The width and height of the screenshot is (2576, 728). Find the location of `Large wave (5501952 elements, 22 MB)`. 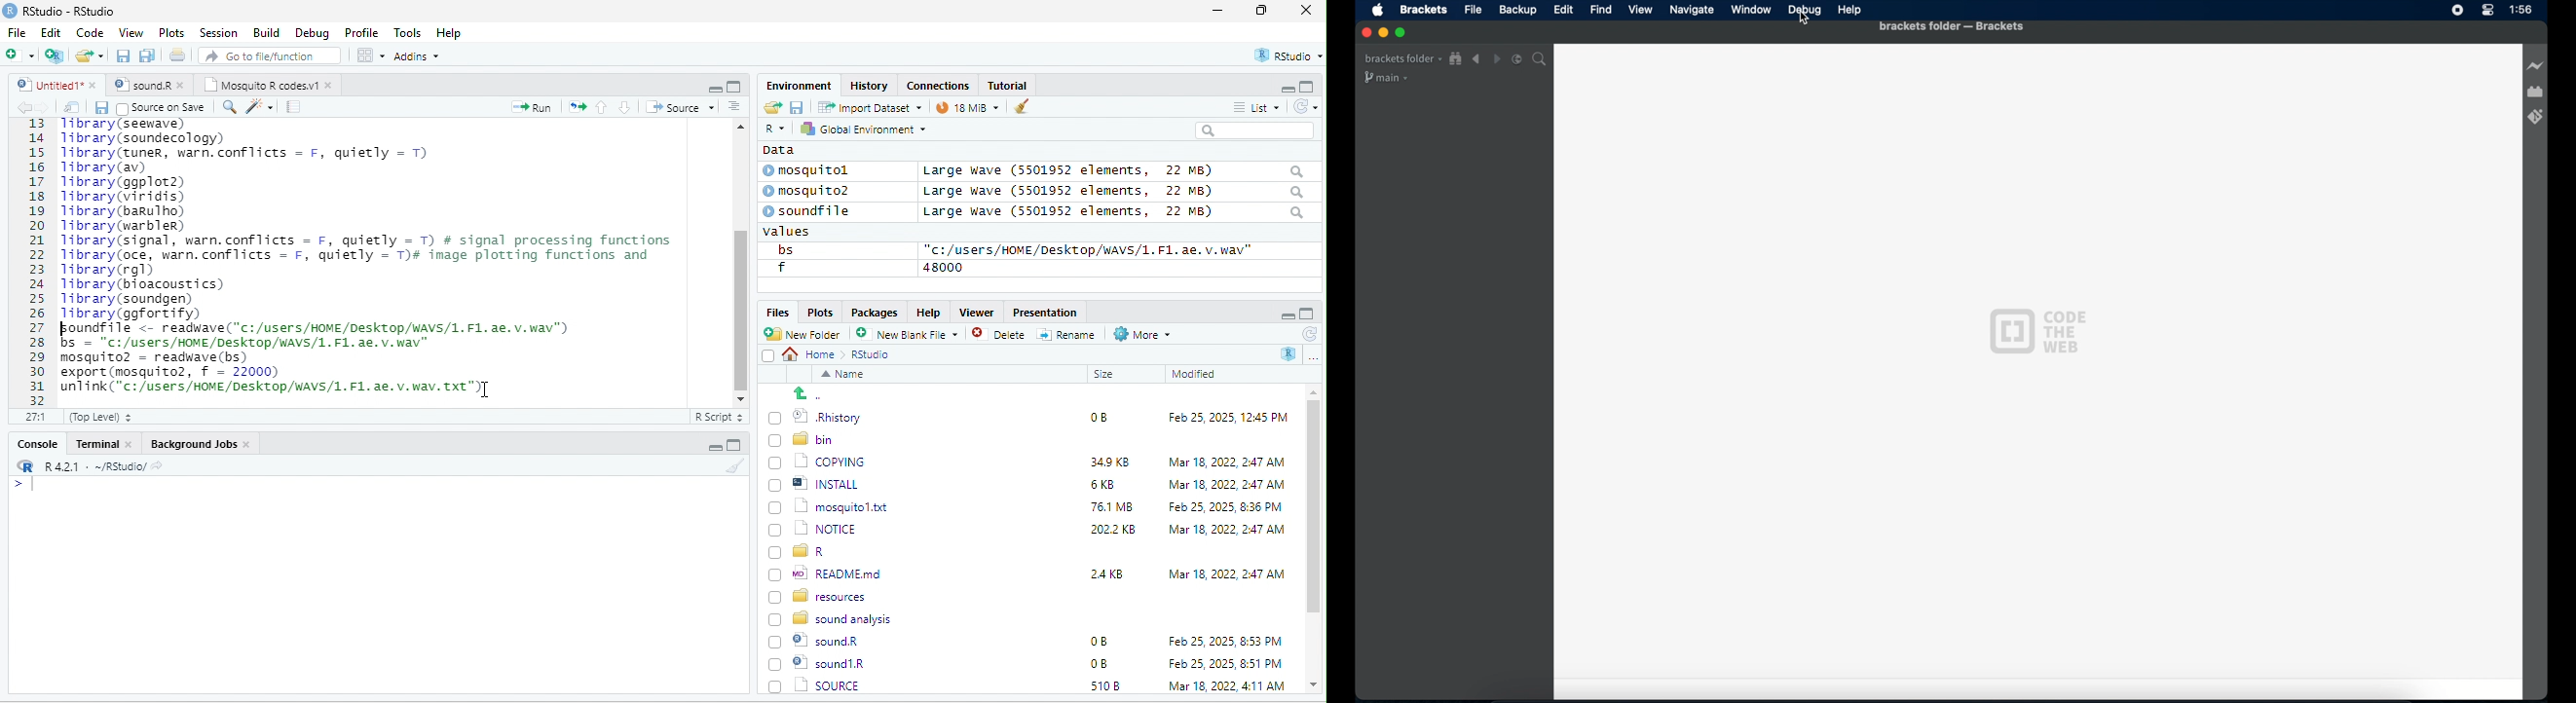

Large wave (5501952 elements, 22 MB) is located at coordinates (1114, 213).